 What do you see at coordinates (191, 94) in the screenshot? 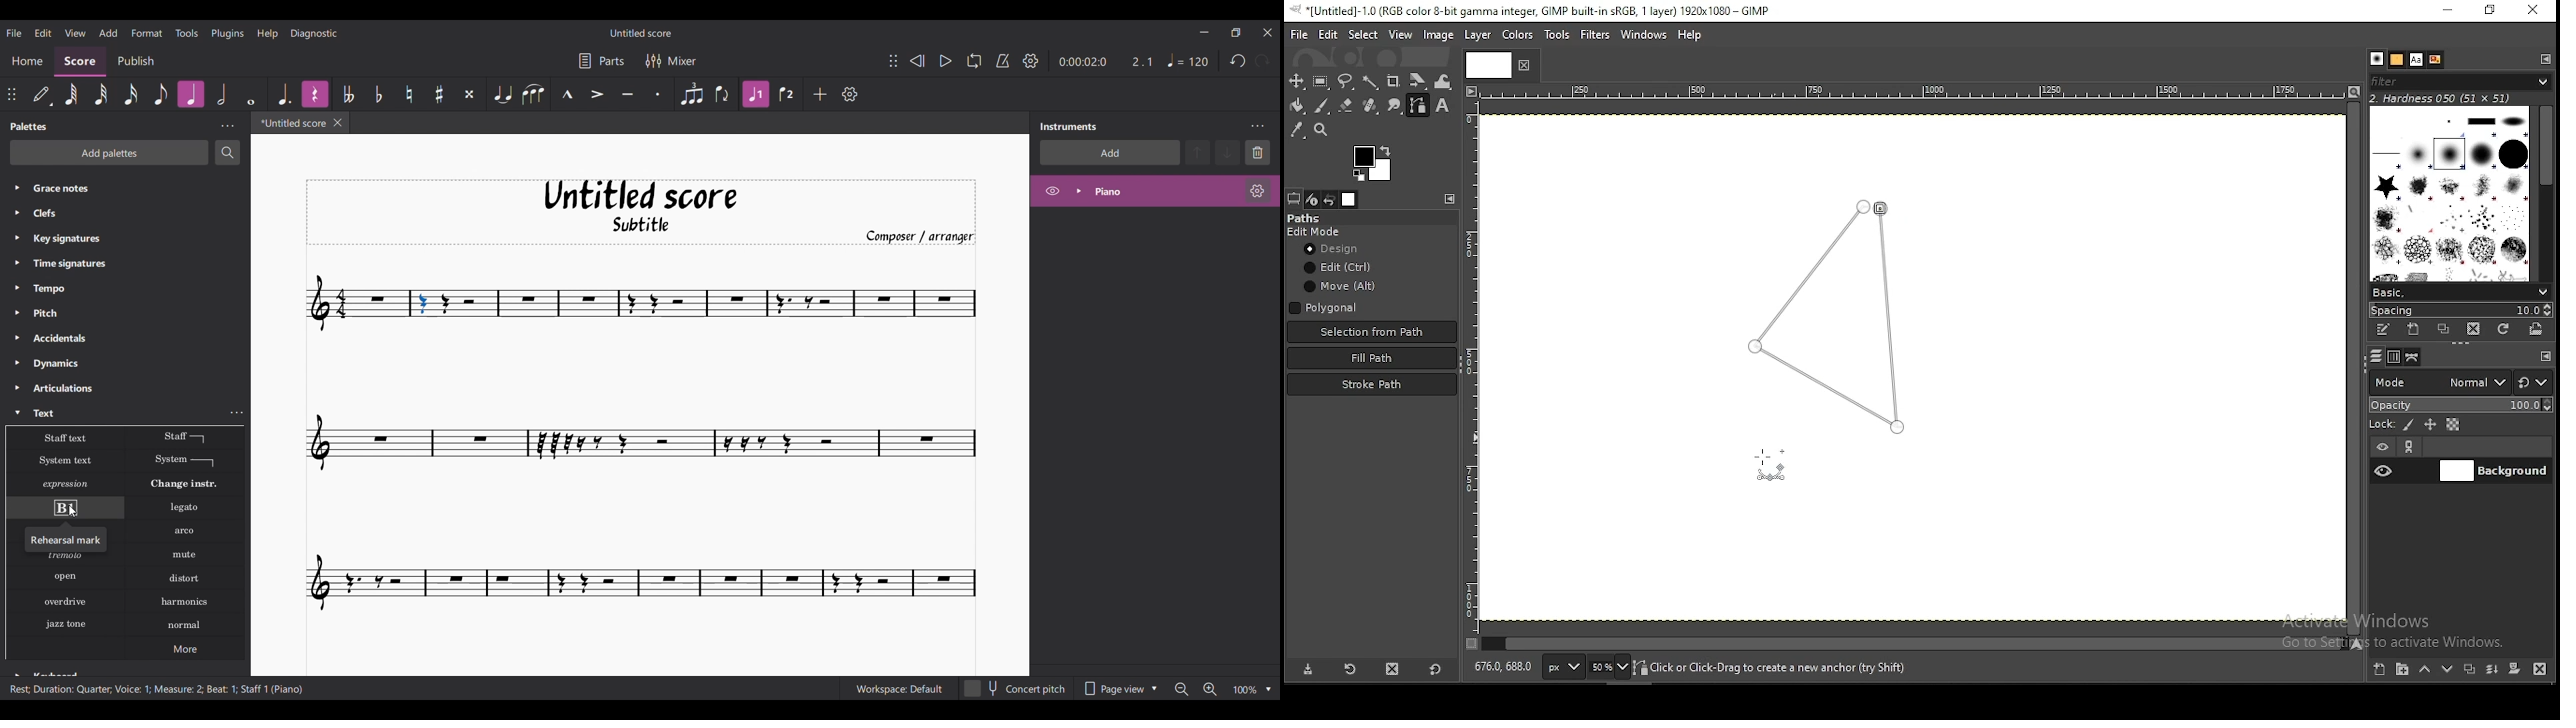
I see `Highlighted after current selection` at bounding box center [191, 94].